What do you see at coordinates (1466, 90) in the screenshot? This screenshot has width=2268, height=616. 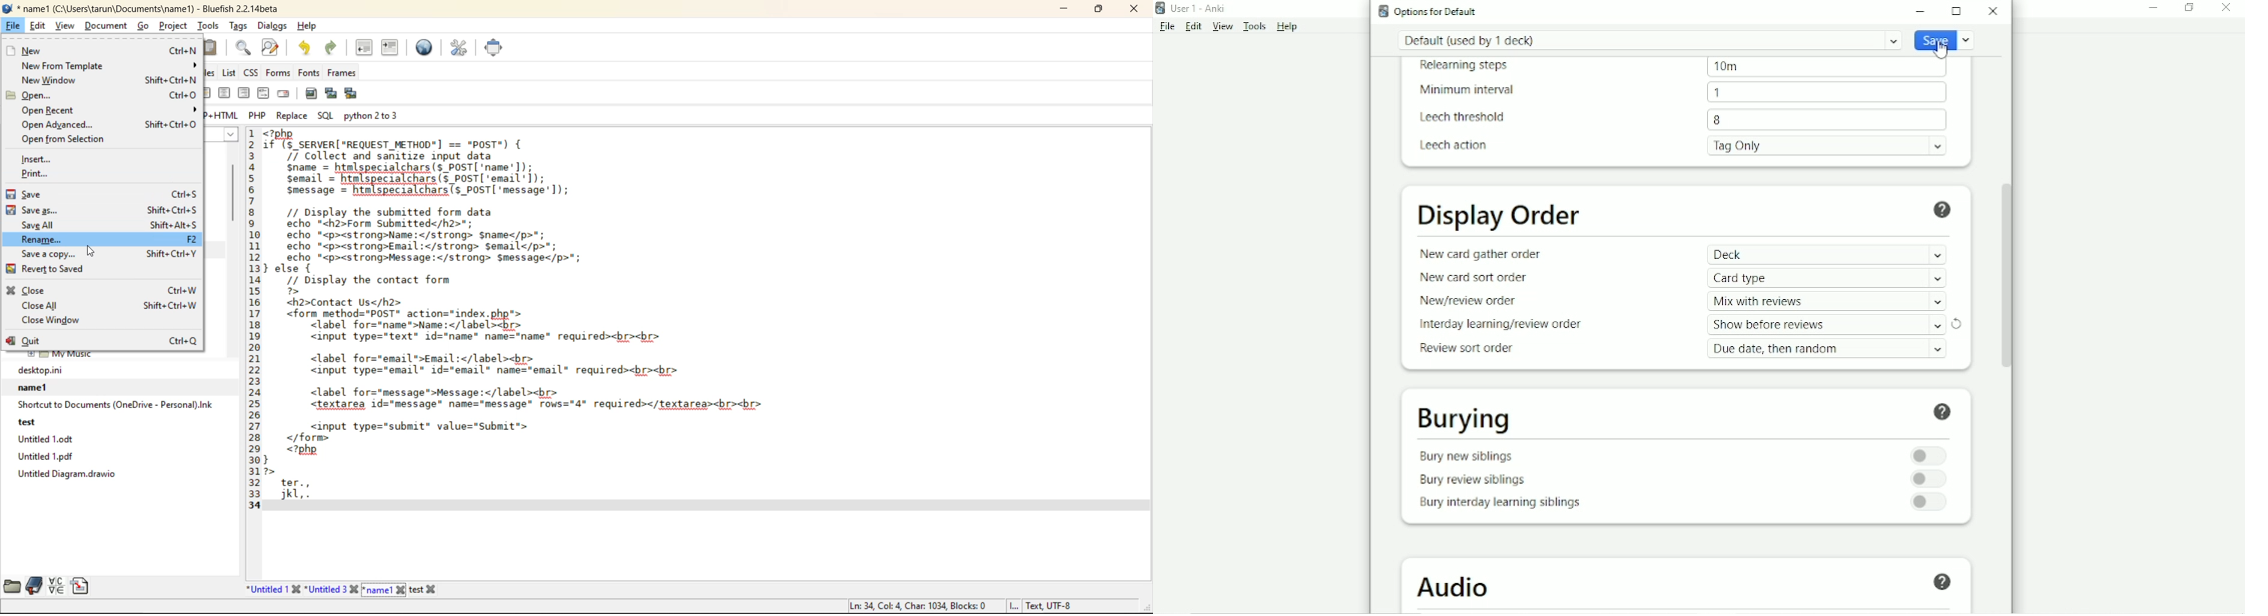 I see `Minimum interval` at bounding box center [1466, 90].